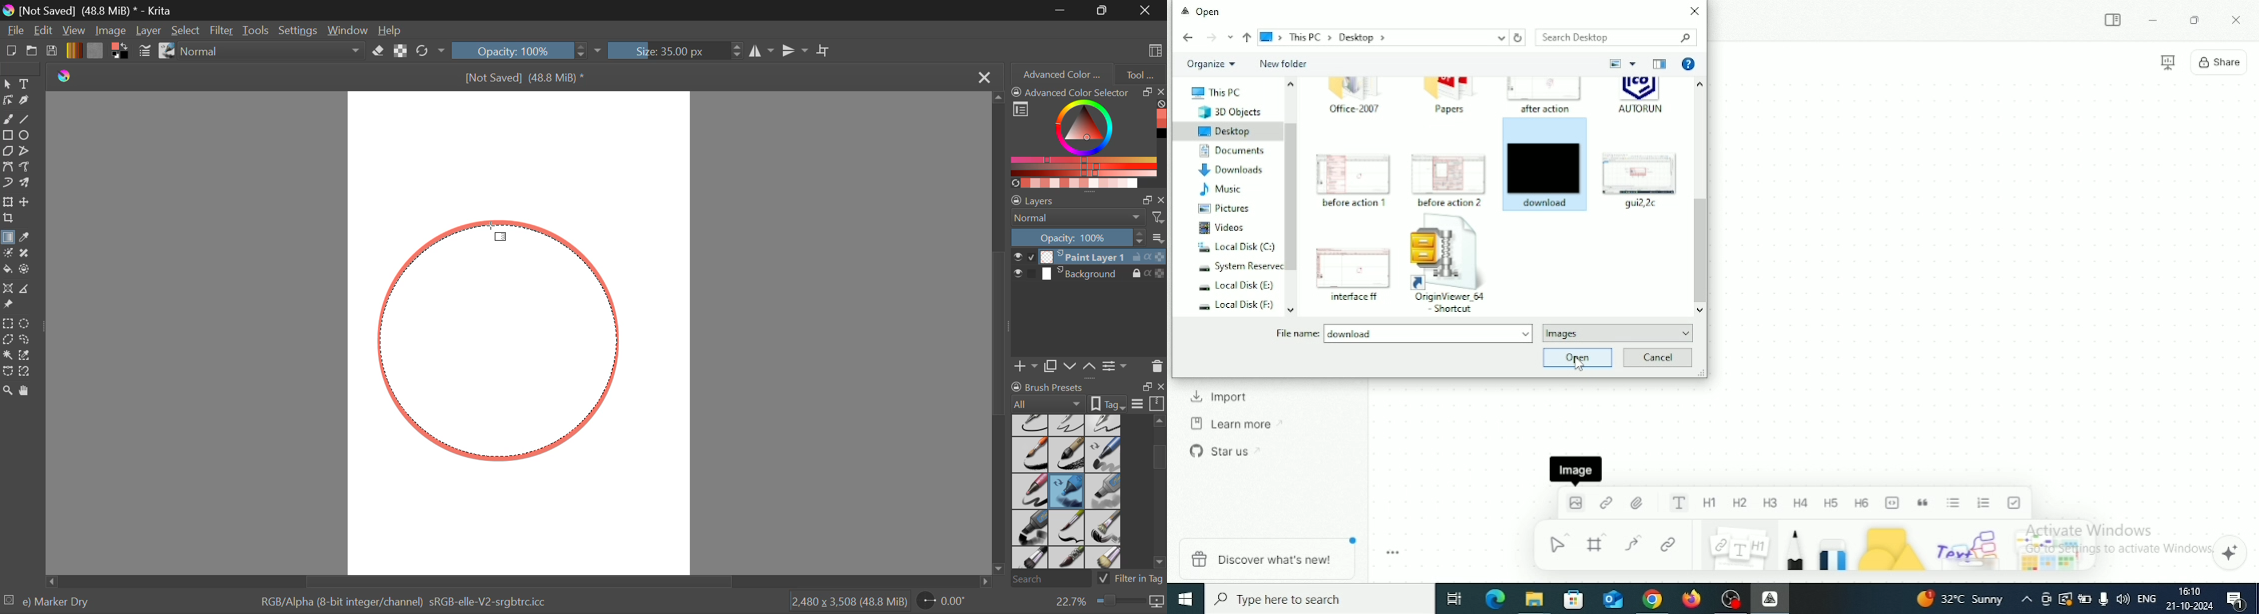  I want to click on Bristles-4 Glaze, so click(1069, 559).